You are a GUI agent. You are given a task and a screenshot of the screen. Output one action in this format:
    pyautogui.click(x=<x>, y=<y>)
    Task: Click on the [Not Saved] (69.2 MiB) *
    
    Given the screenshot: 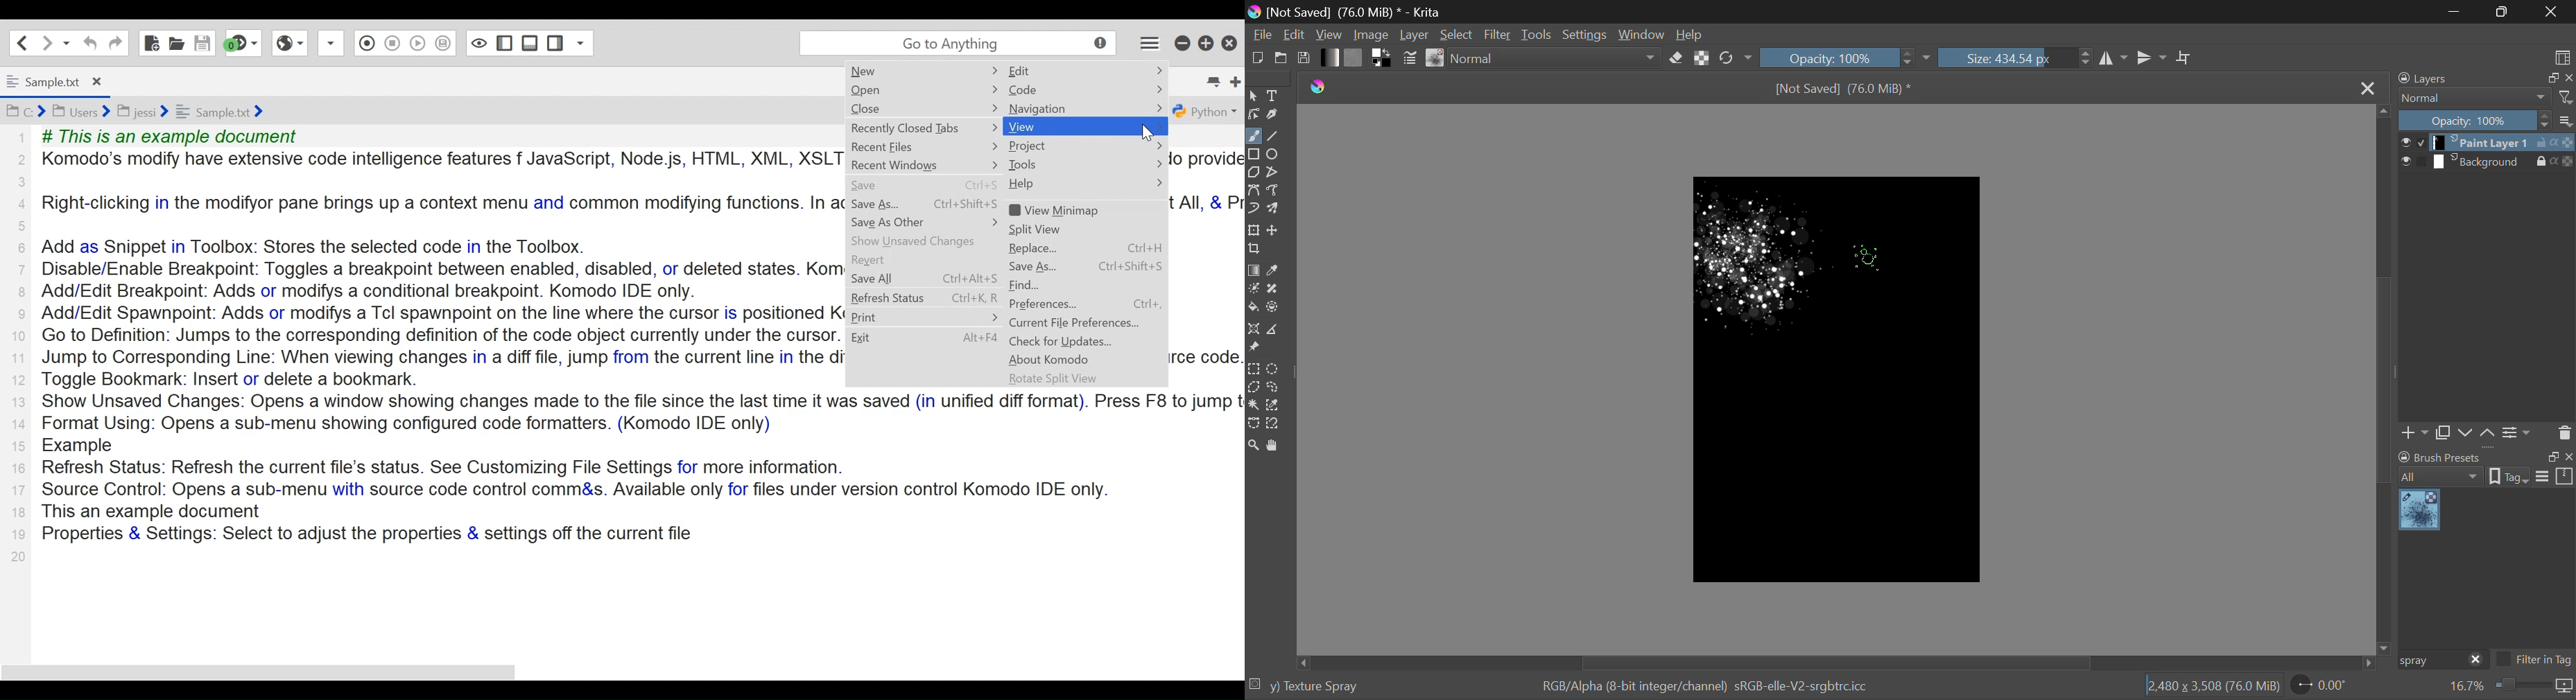 What is the action you would take?
    pyautogui.click(x=1844, y=90)
    